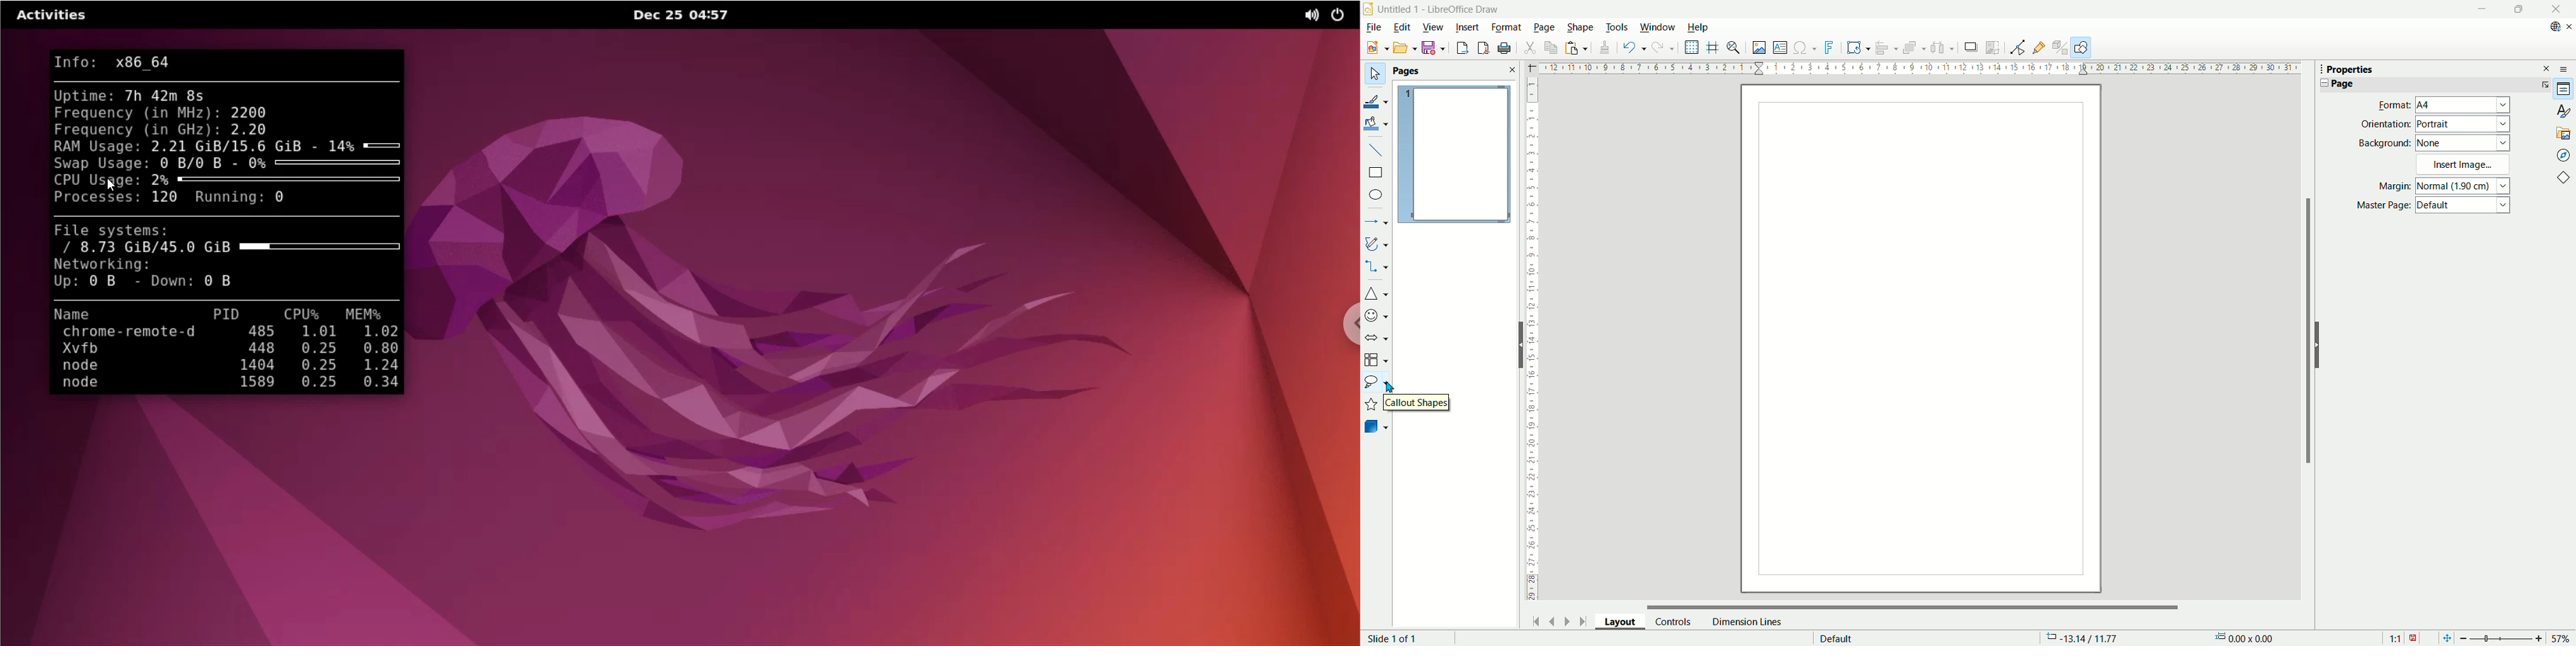 This screenshot has width=2576, height=672. What do you see at coordinates (2384, 206) in the screenshot?
I see `Master Page` at bounding box center [2384, 206].